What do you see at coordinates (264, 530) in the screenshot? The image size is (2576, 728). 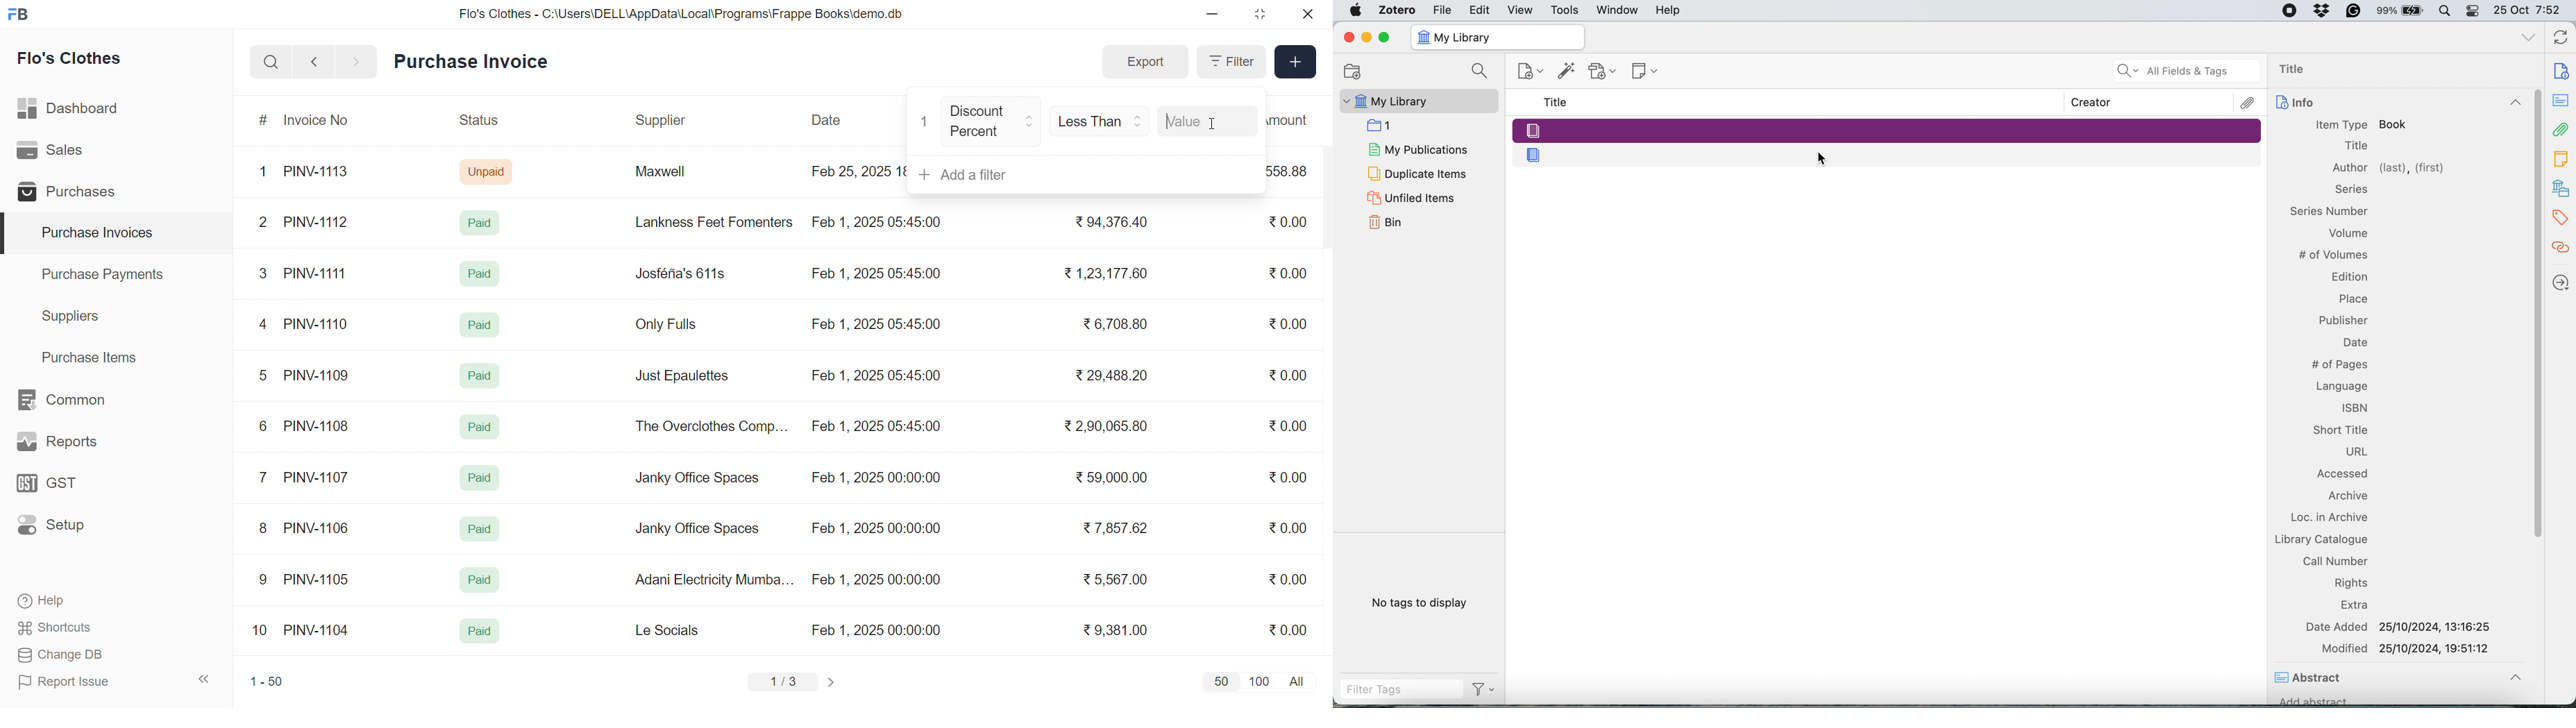 I see `8` at bounding box center [264, 530].